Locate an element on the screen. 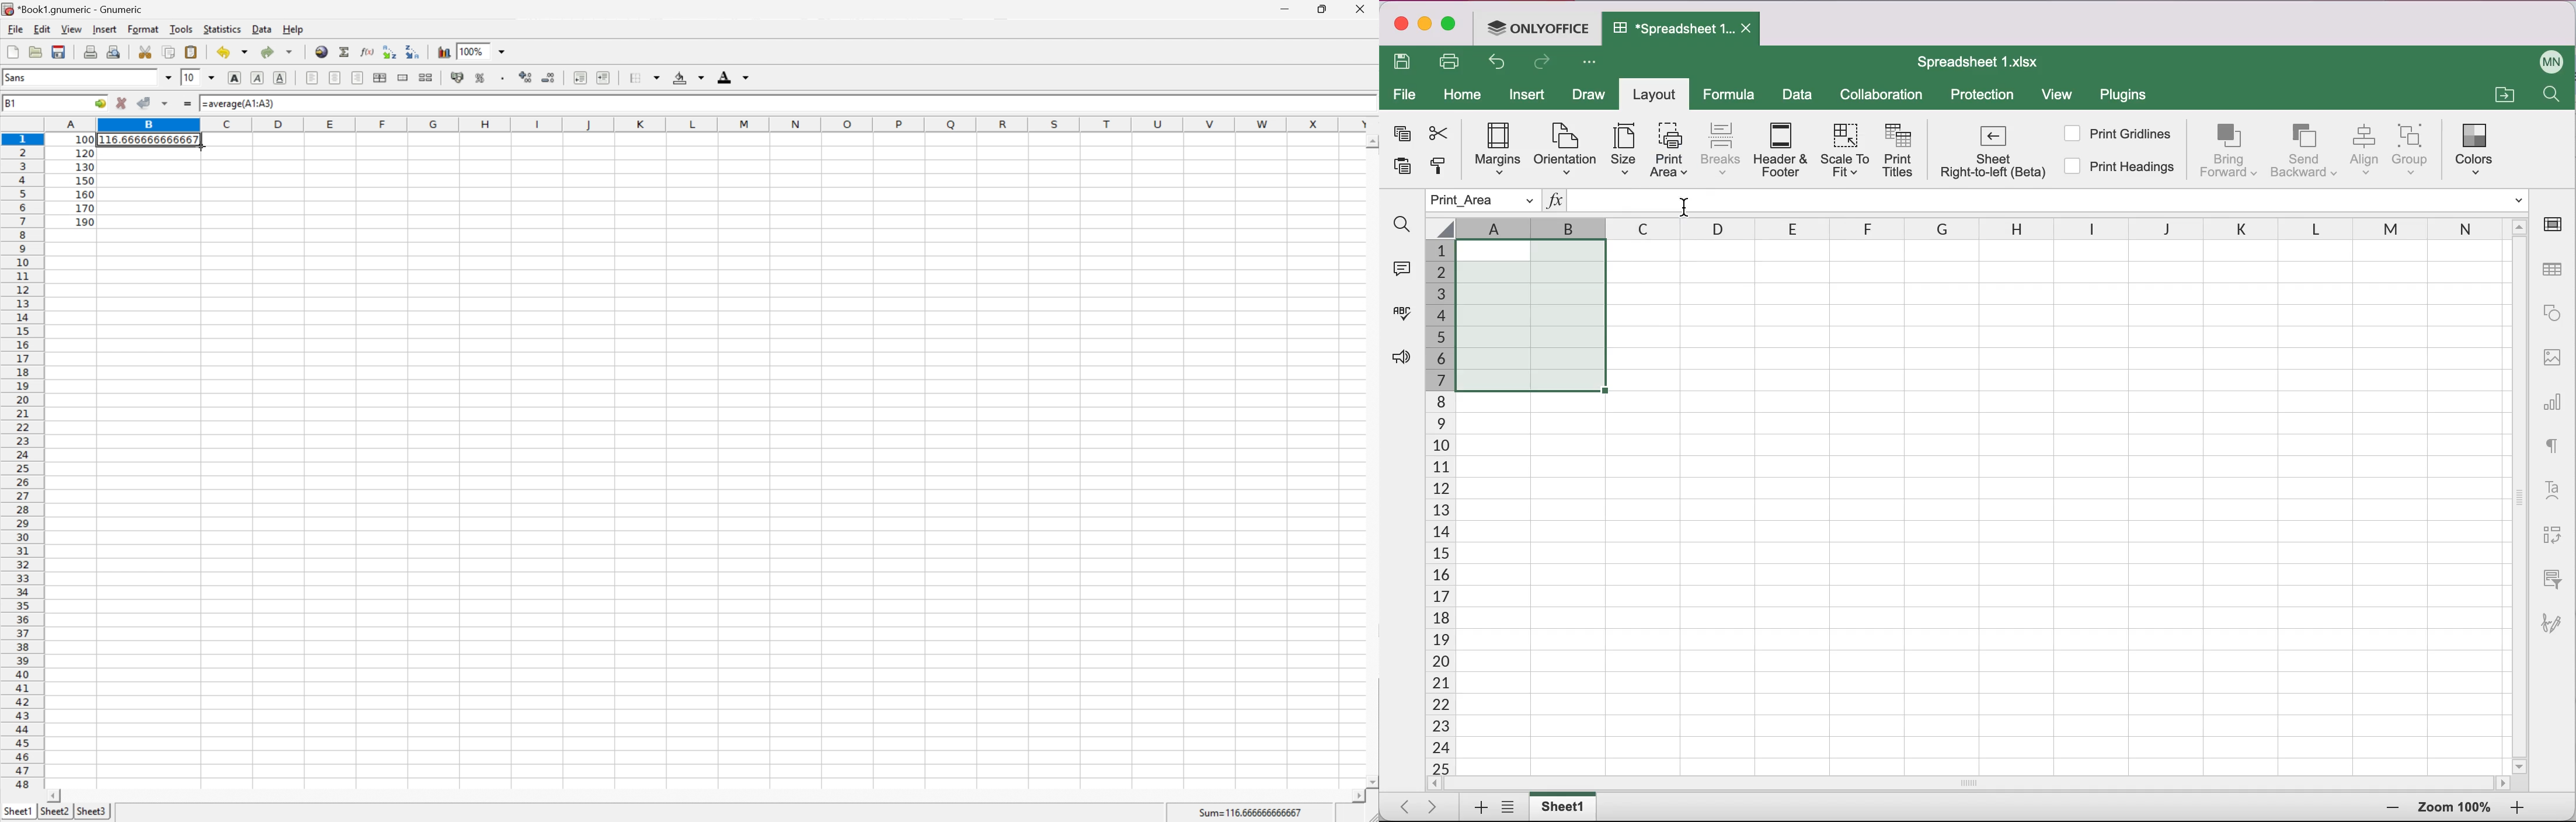  100% is located at coordinates (474, 51).